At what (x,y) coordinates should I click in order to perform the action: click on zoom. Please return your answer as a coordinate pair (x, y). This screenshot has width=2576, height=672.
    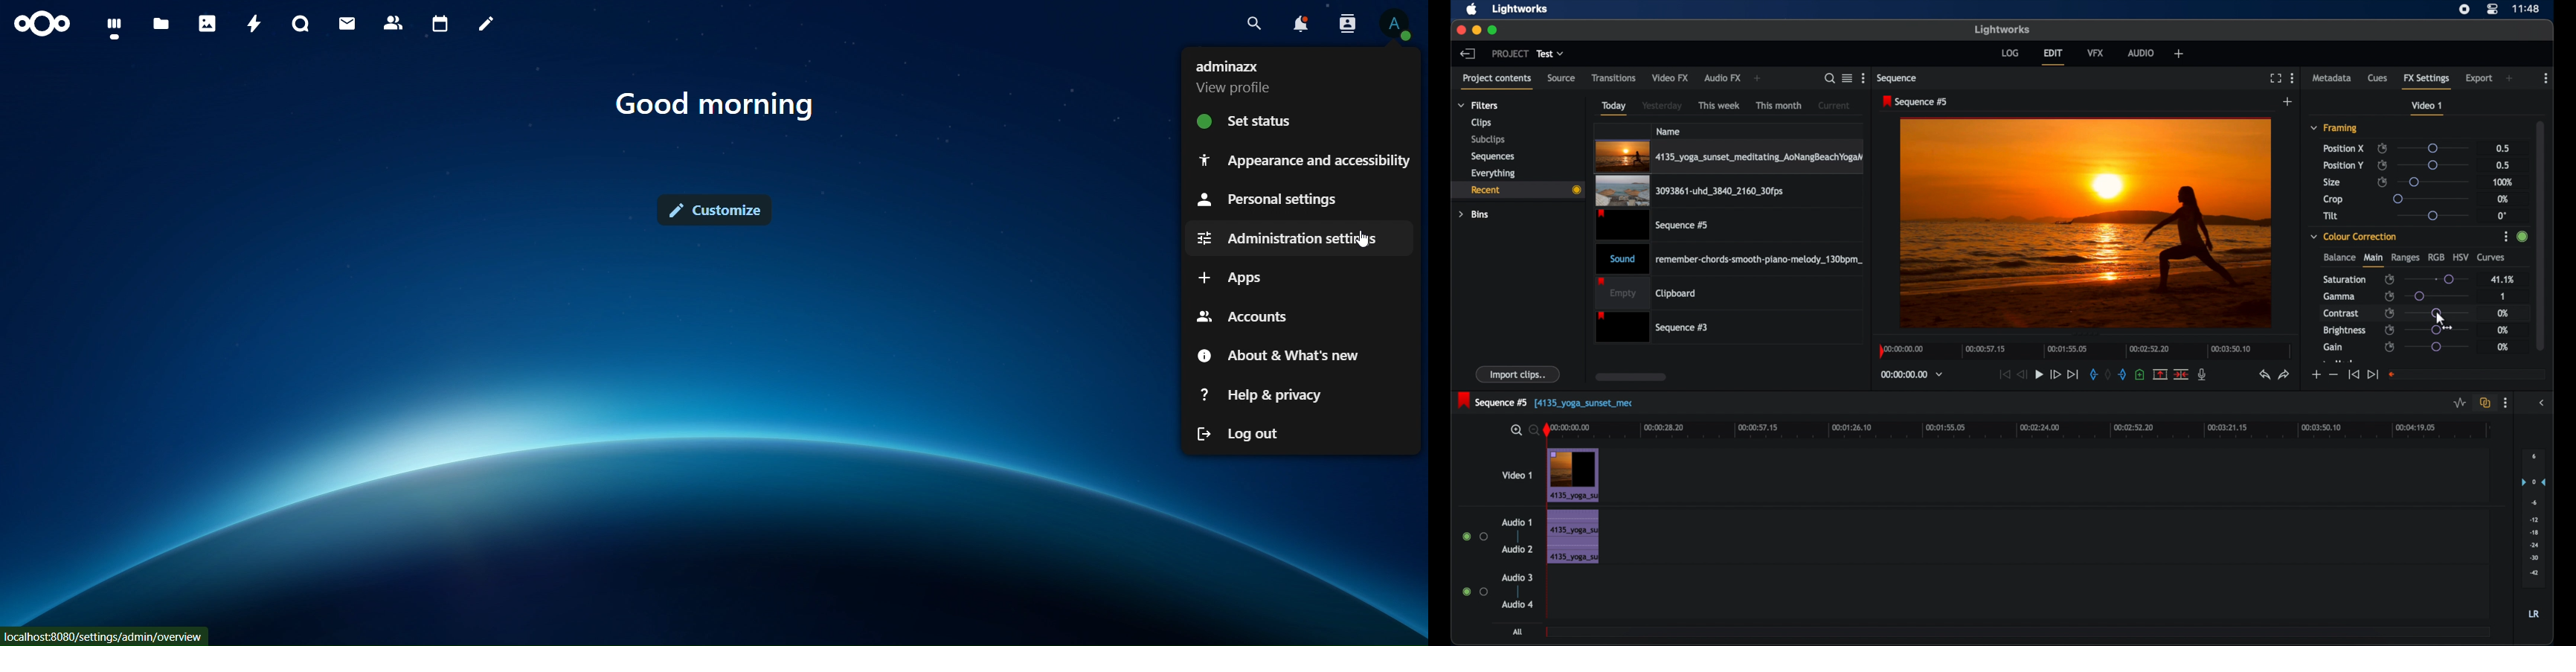
    Looking at the image, I should click on (1523, 429).